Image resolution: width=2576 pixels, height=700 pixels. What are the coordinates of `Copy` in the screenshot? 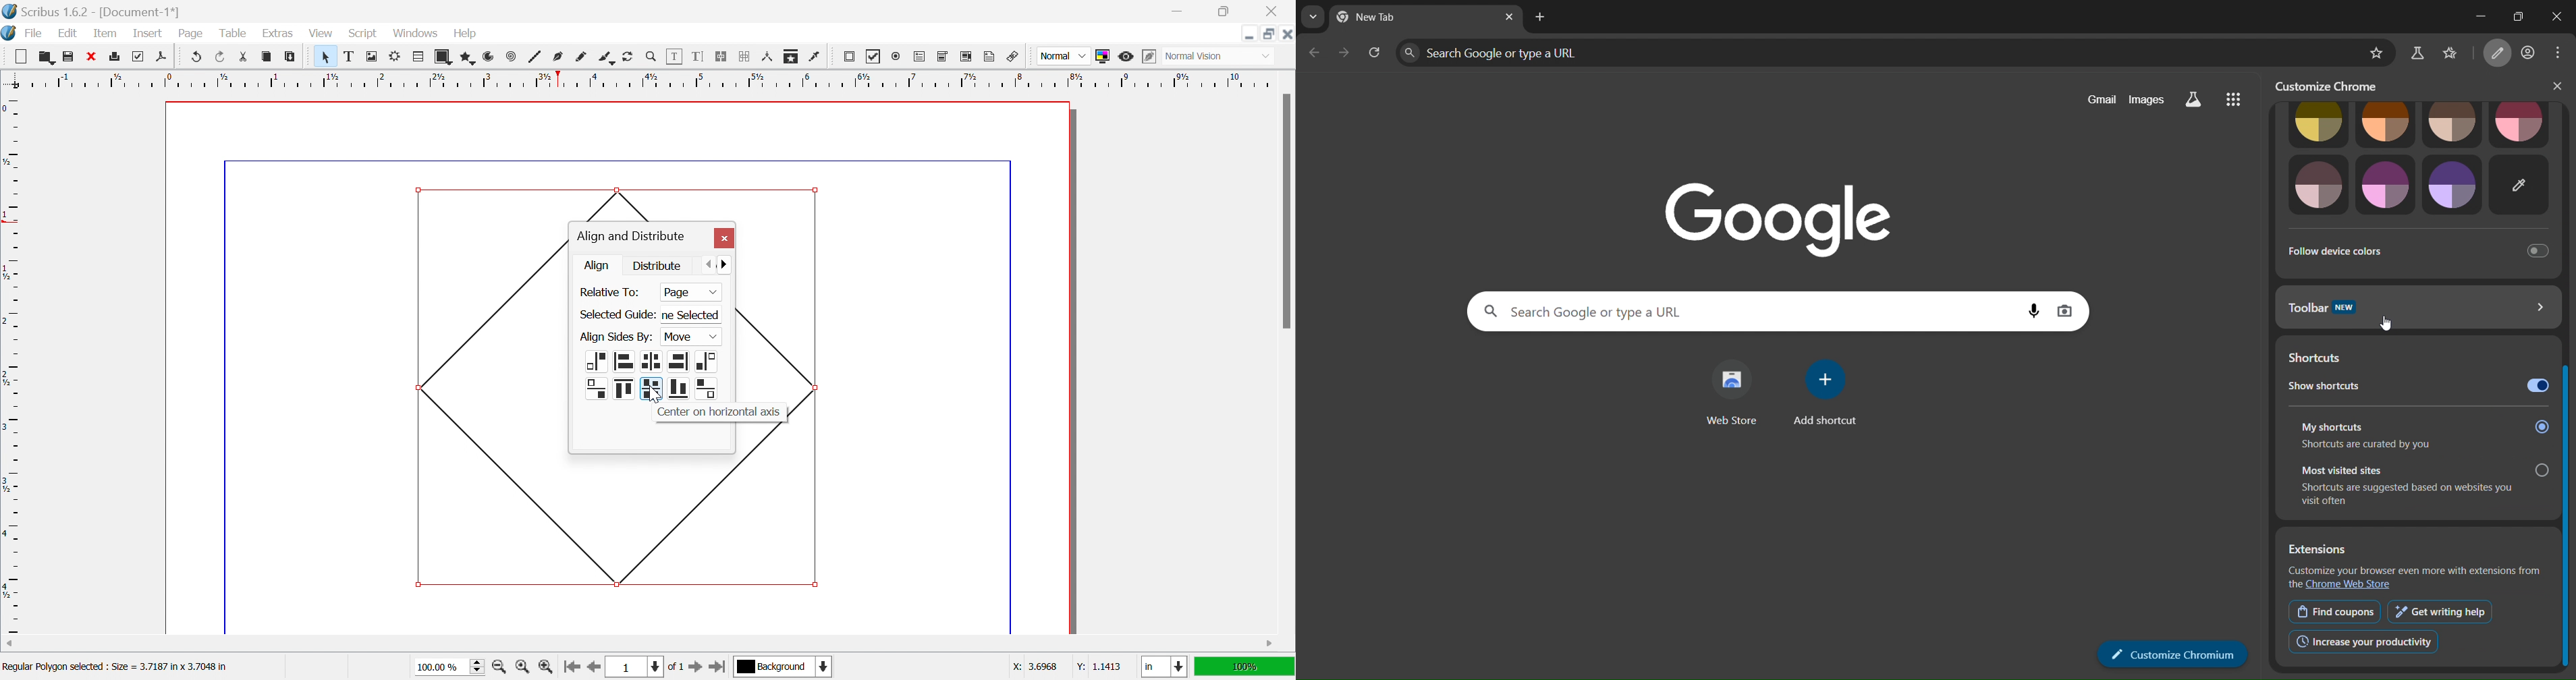 It's located at (267, 56).